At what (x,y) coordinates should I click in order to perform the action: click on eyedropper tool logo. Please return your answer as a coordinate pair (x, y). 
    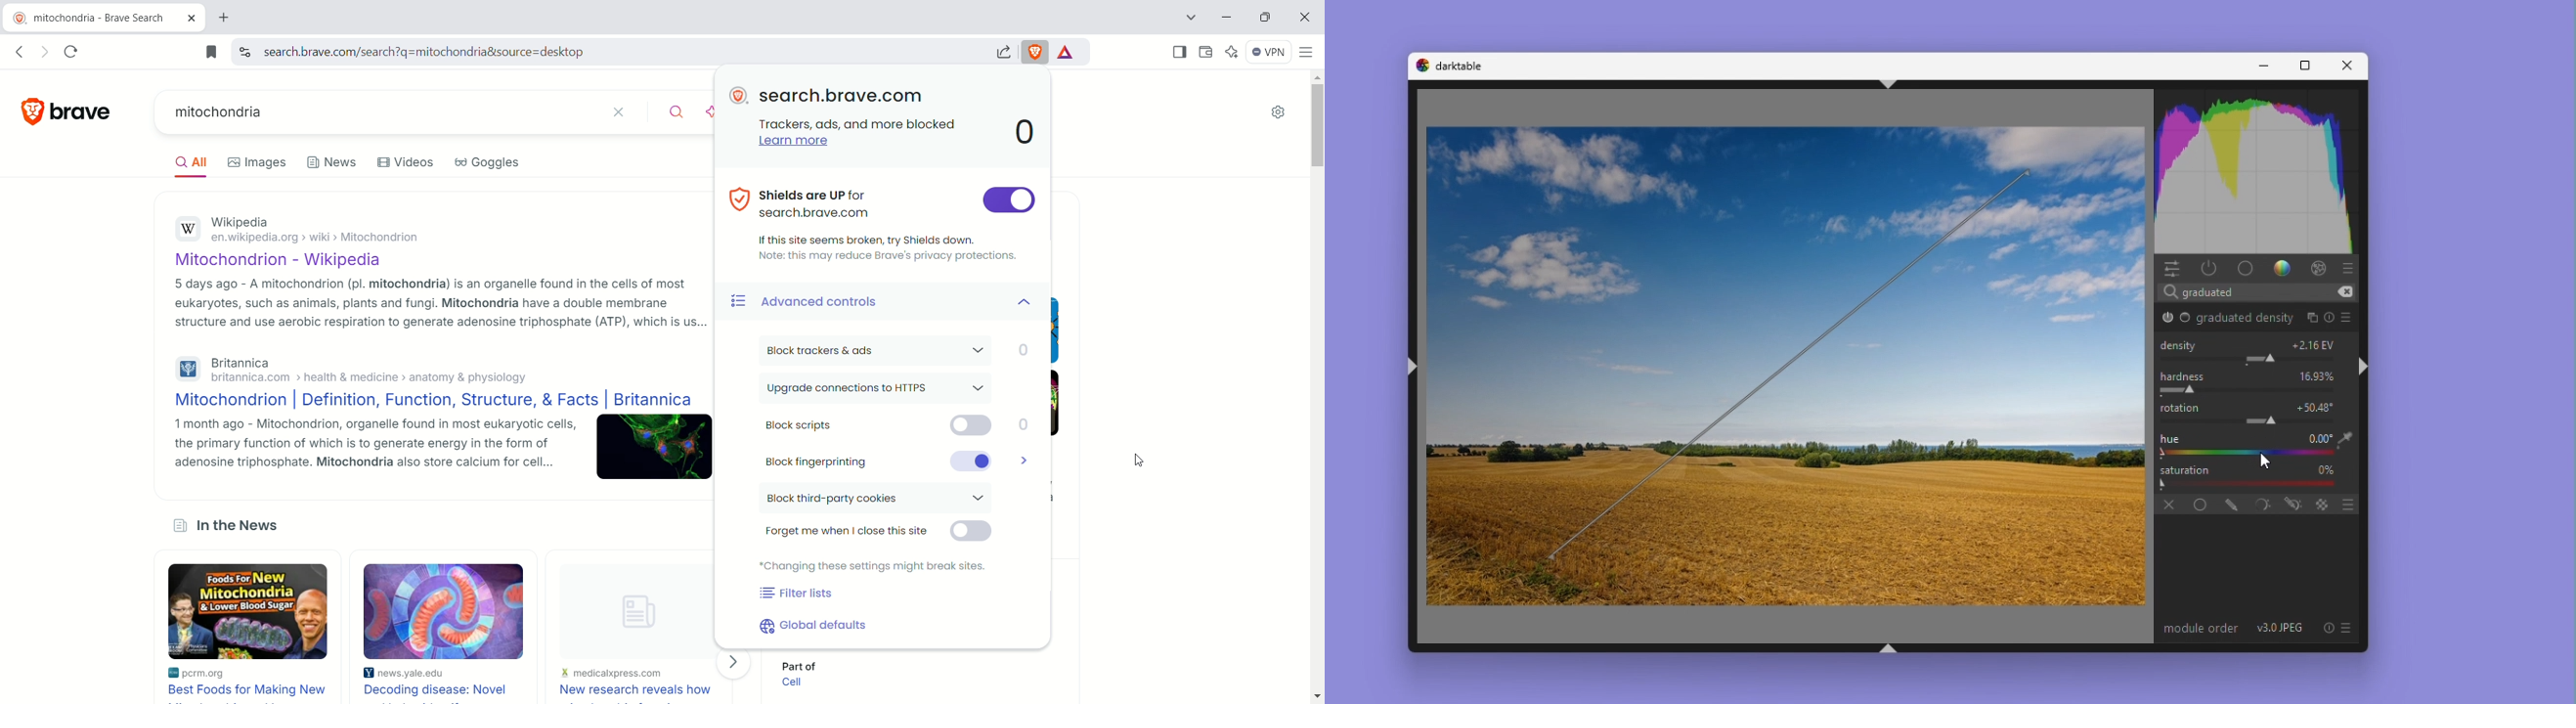
    Looking at the image, I should click on (2346, 439).